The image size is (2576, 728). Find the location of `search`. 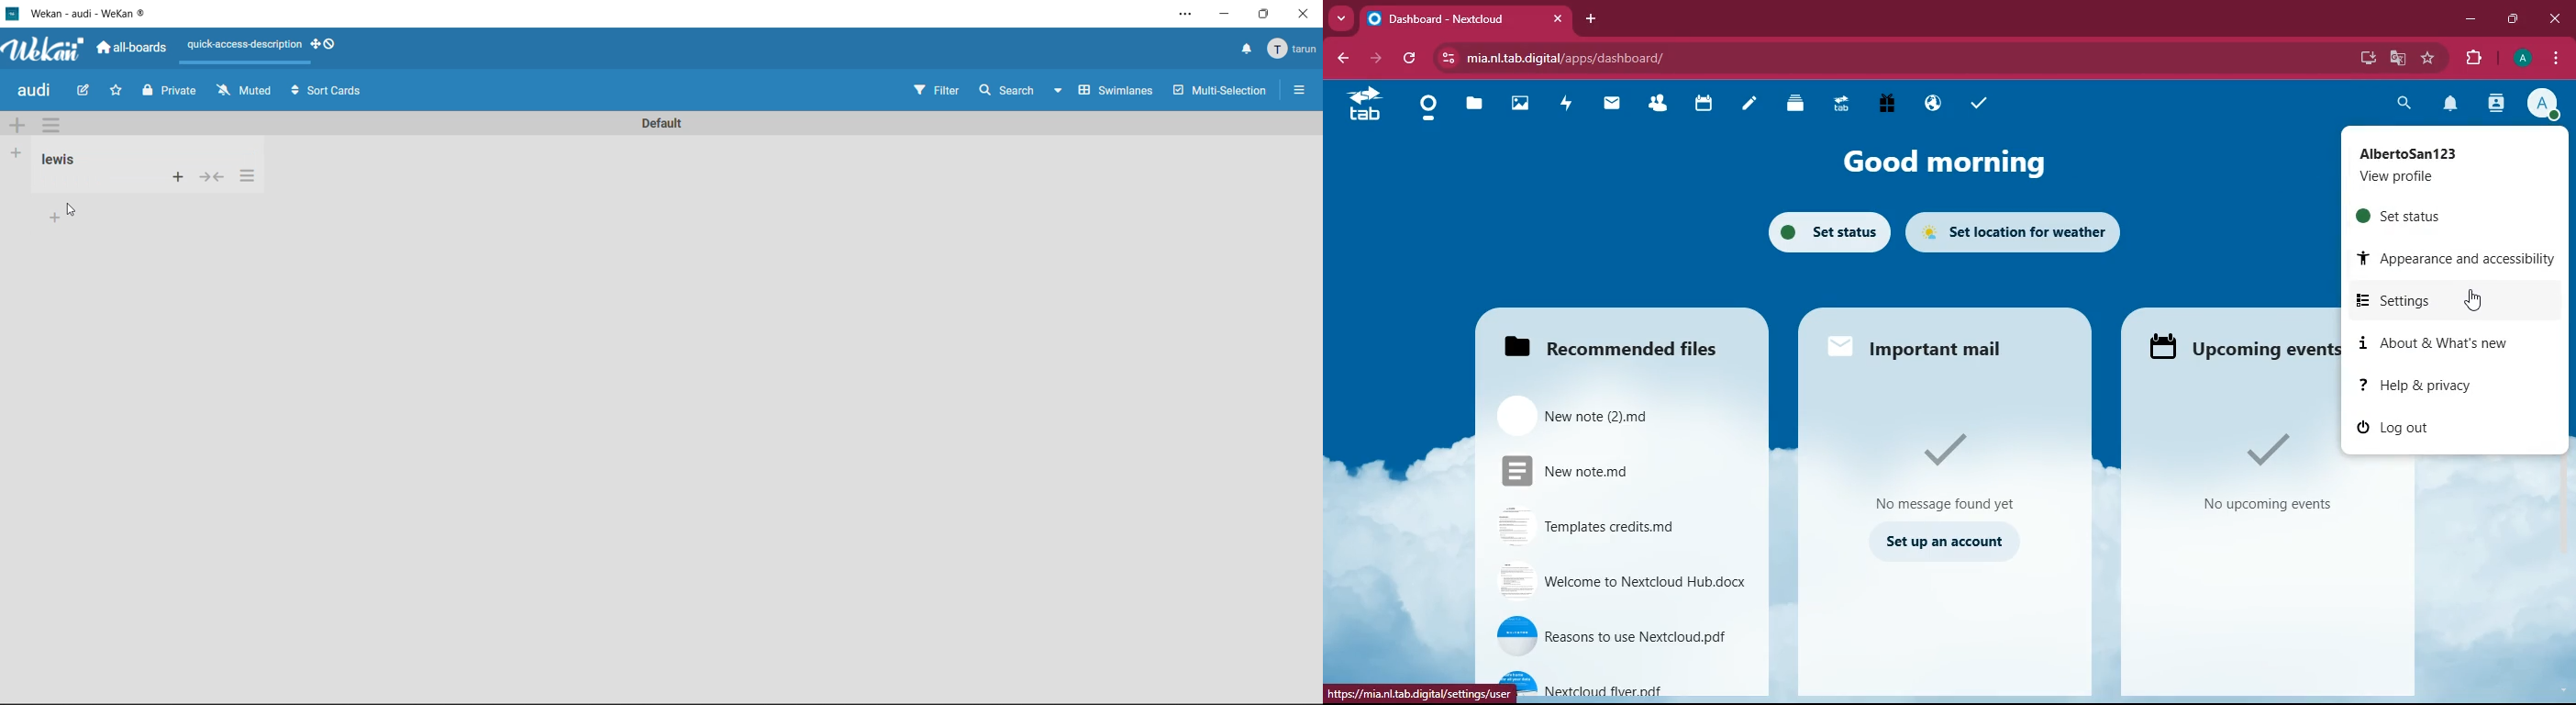

search is located at coordinates (1003, 90).